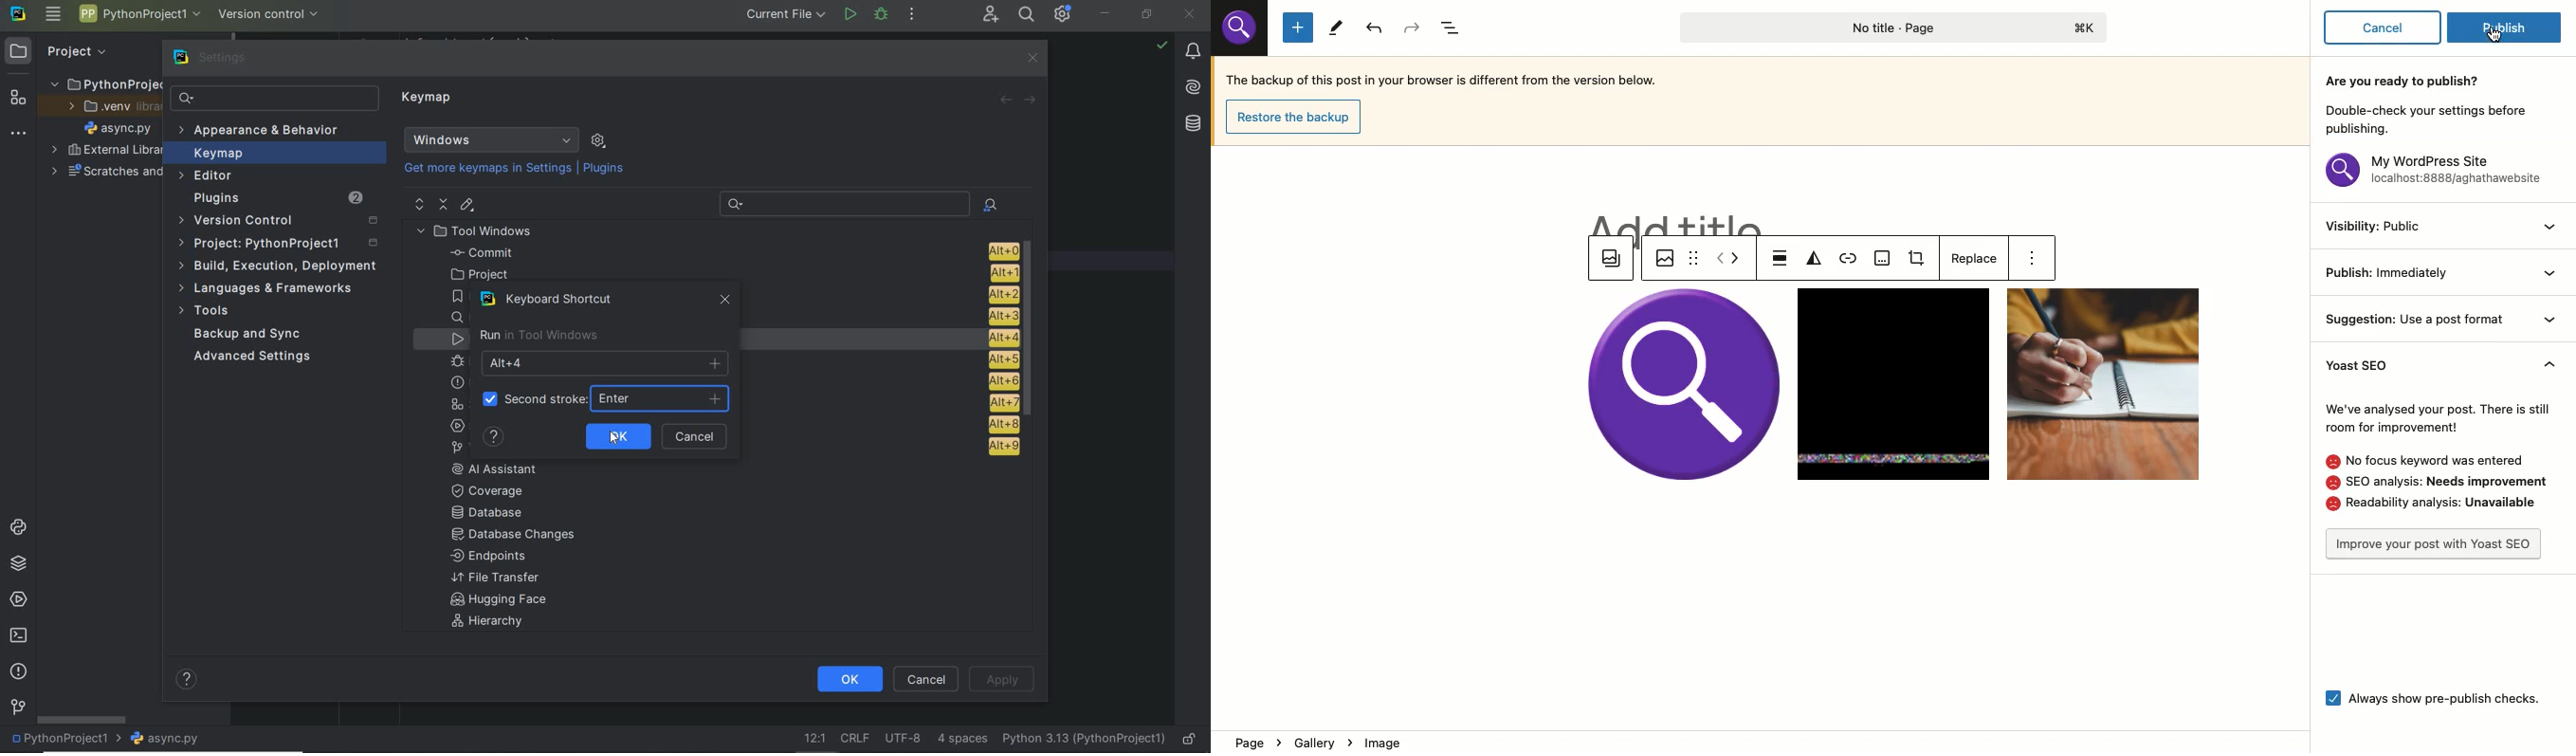 This screenshot has width=2576, height=756. Describe the element at coordinates (1064, 14) in the screenshot. I see `IDE and Project Settings` at that location.